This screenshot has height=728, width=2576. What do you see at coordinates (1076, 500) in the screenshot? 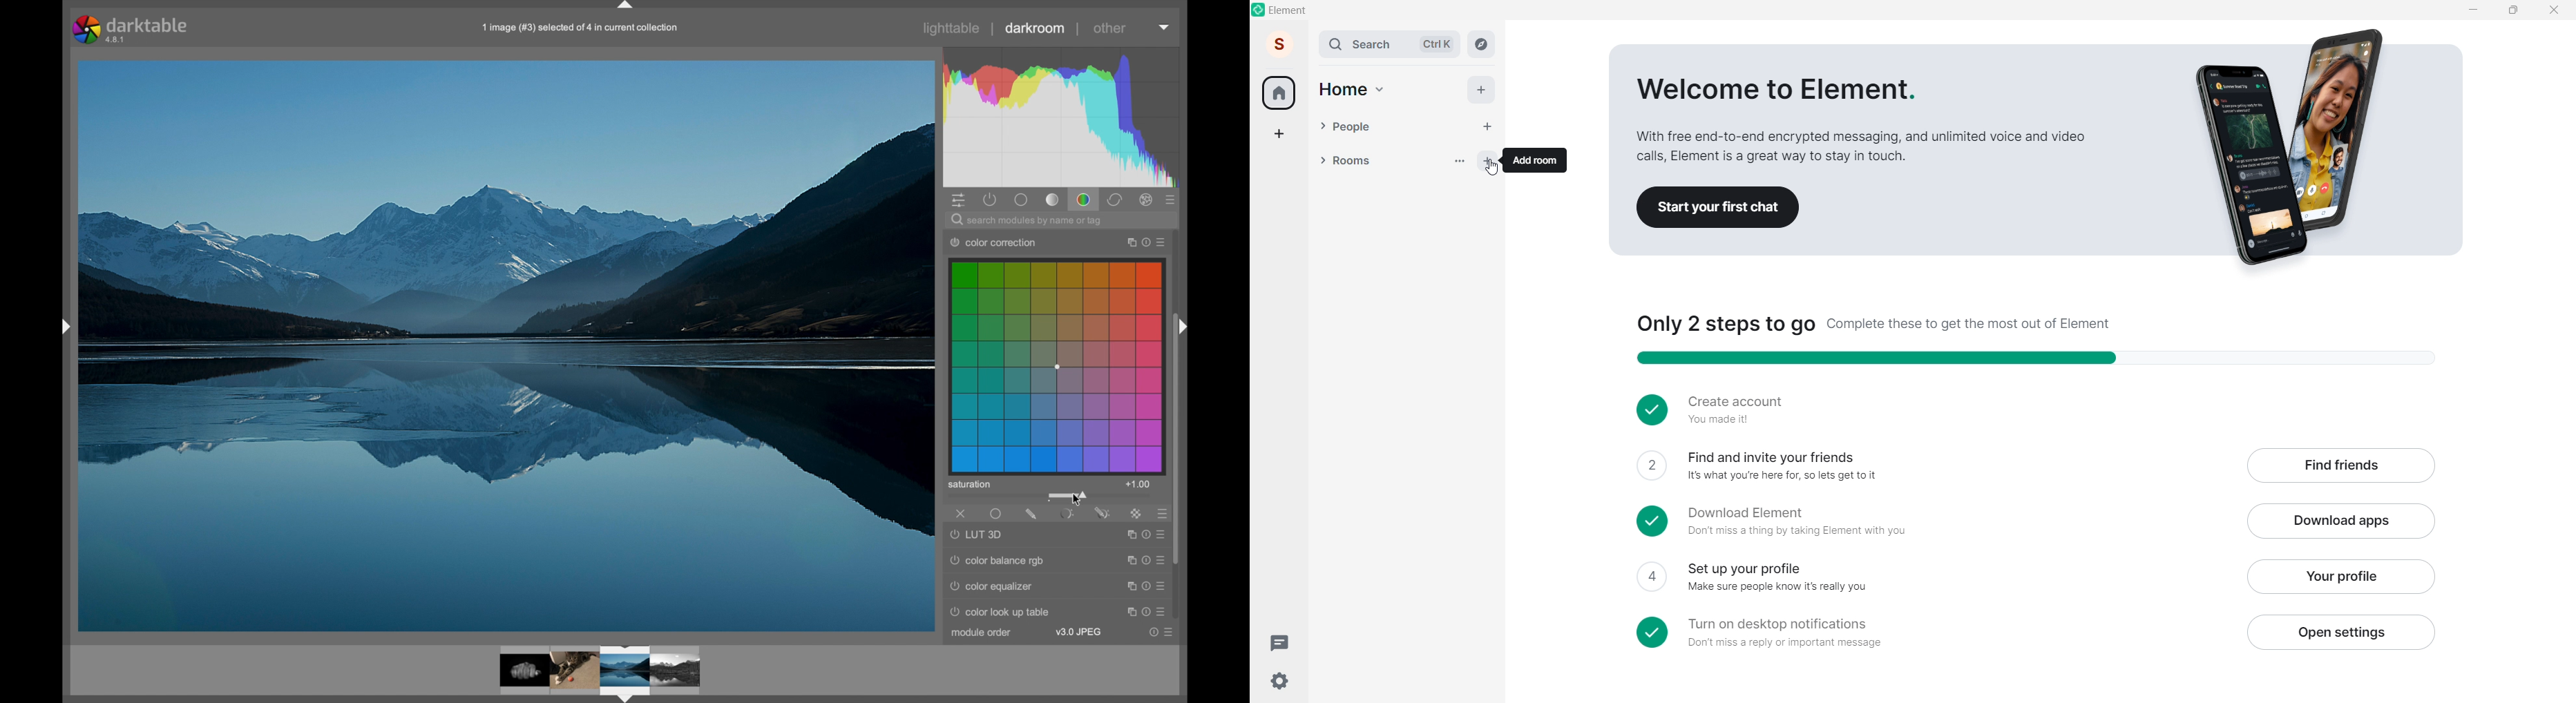
I see `cursor` at bounding box center [1076, 500].